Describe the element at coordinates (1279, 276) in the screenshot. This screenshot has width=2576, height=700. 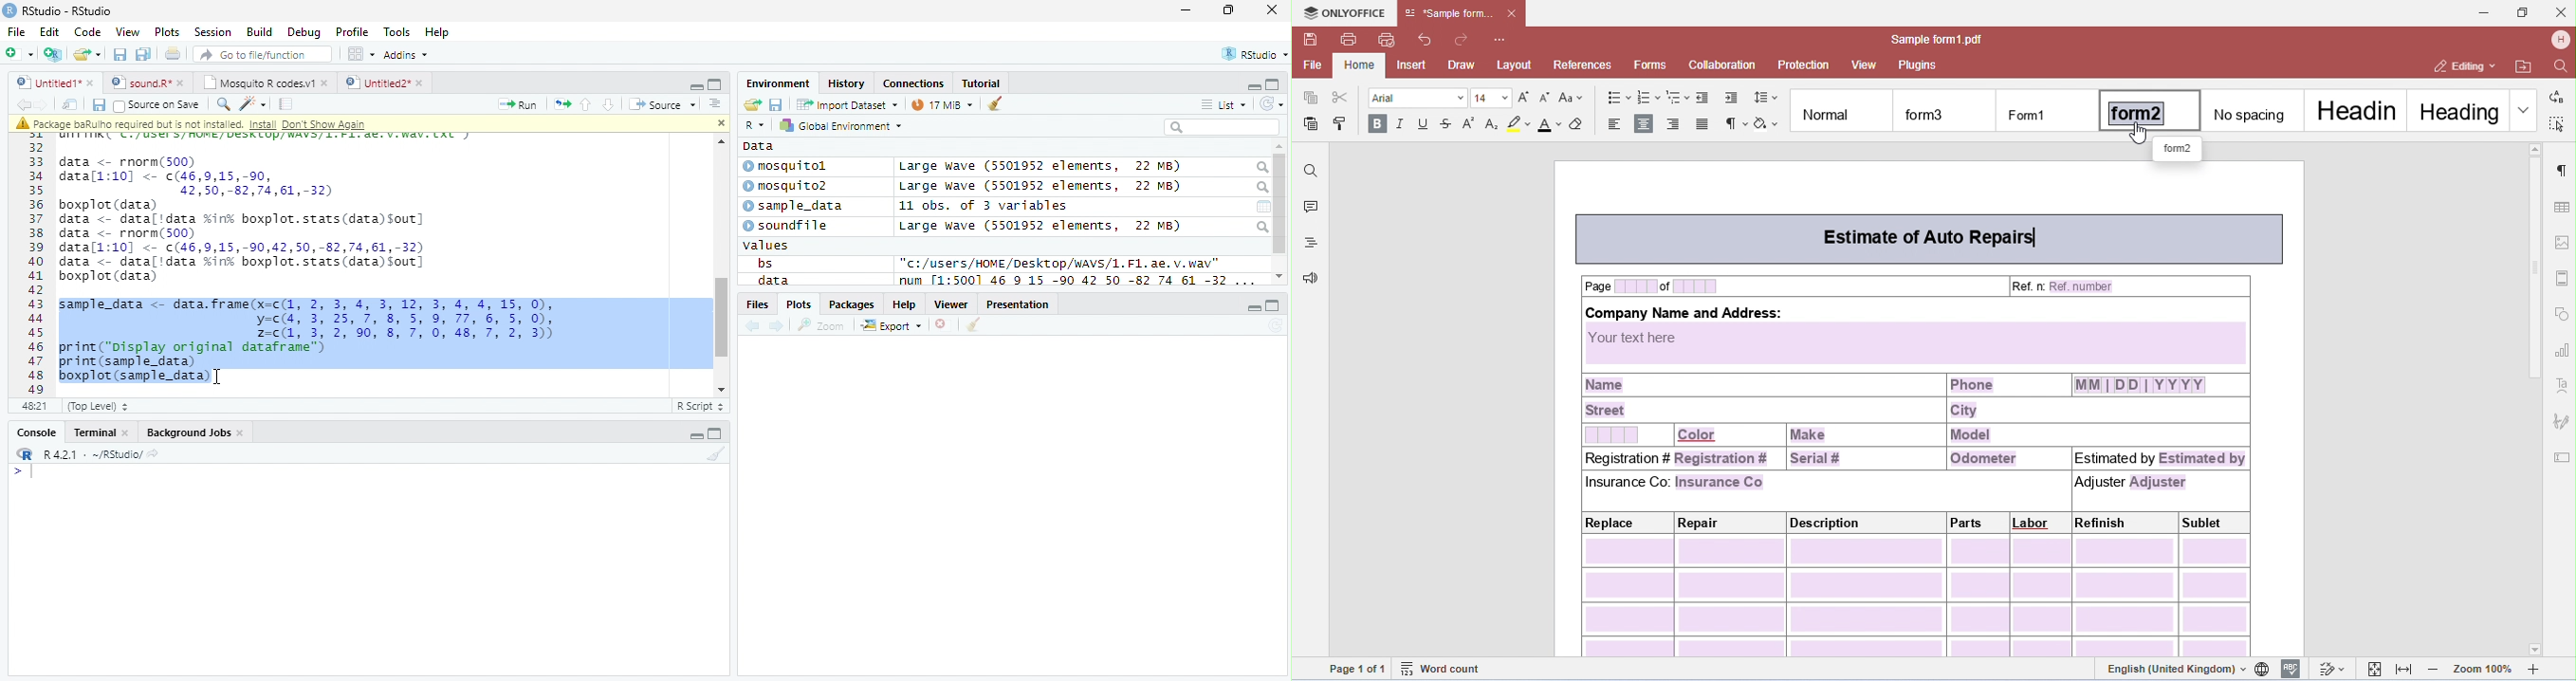
I see `scroll down` at that location.